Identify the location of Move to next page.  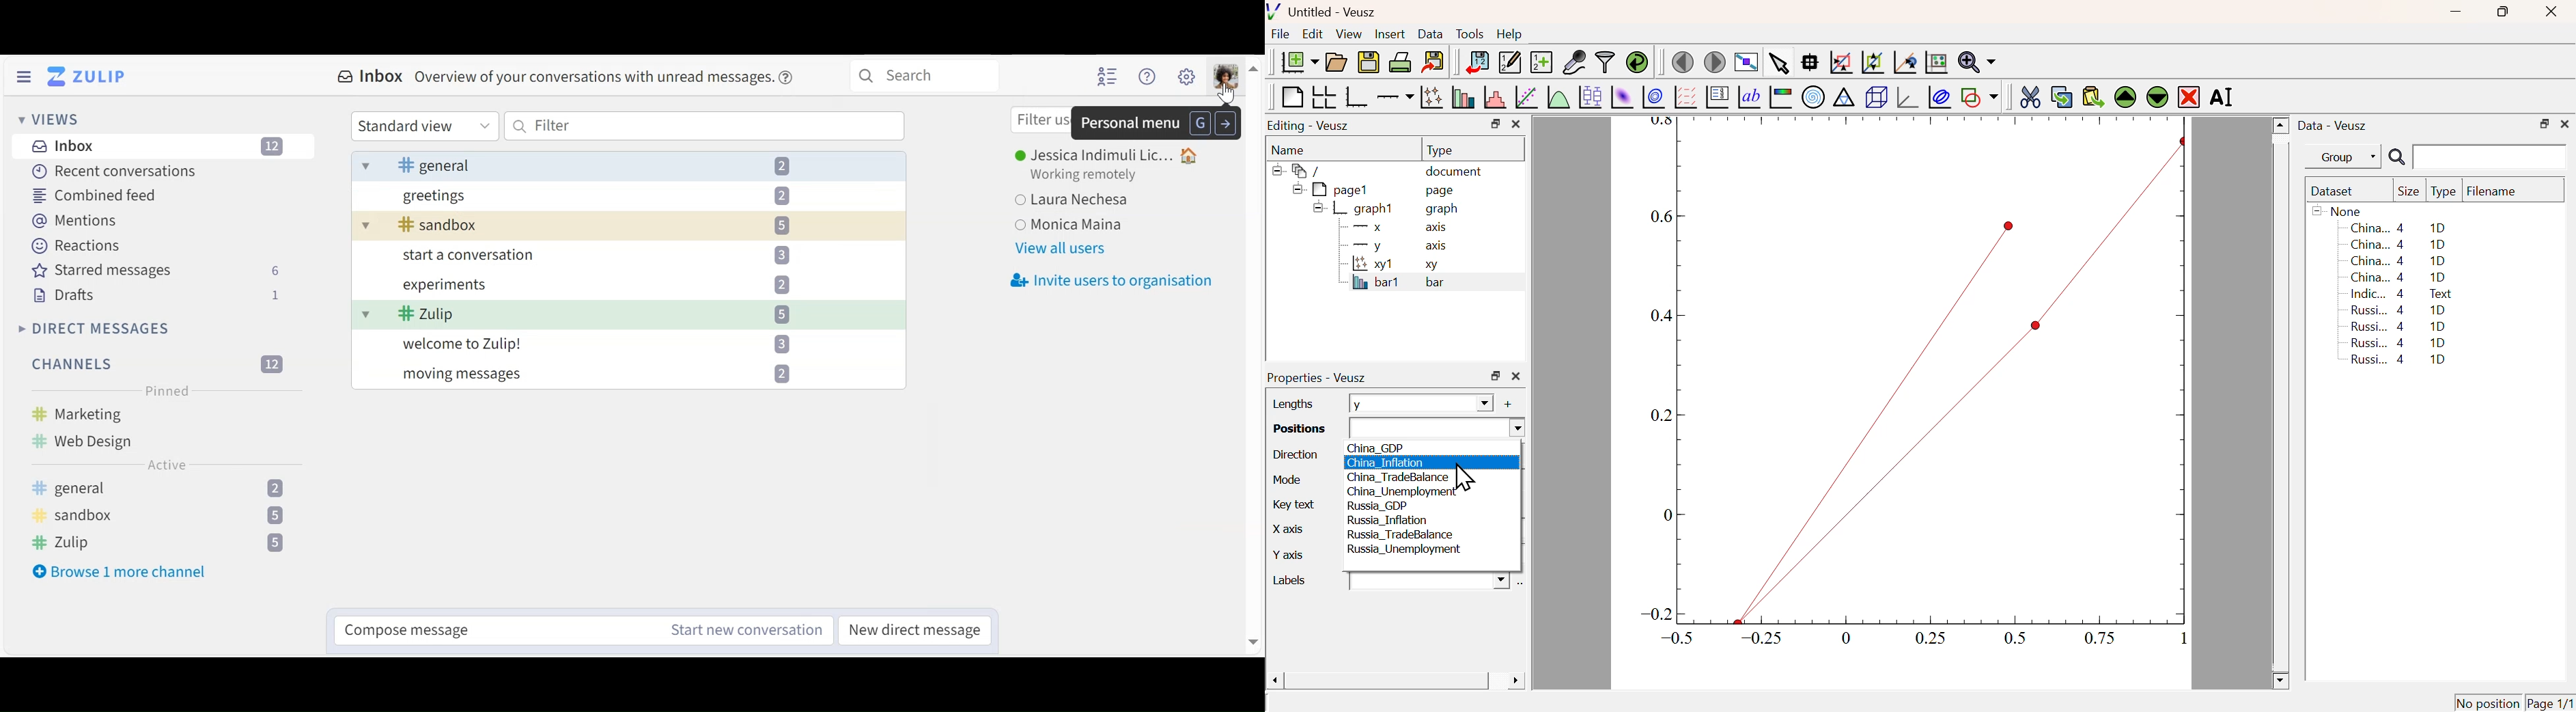
(1716, 62).